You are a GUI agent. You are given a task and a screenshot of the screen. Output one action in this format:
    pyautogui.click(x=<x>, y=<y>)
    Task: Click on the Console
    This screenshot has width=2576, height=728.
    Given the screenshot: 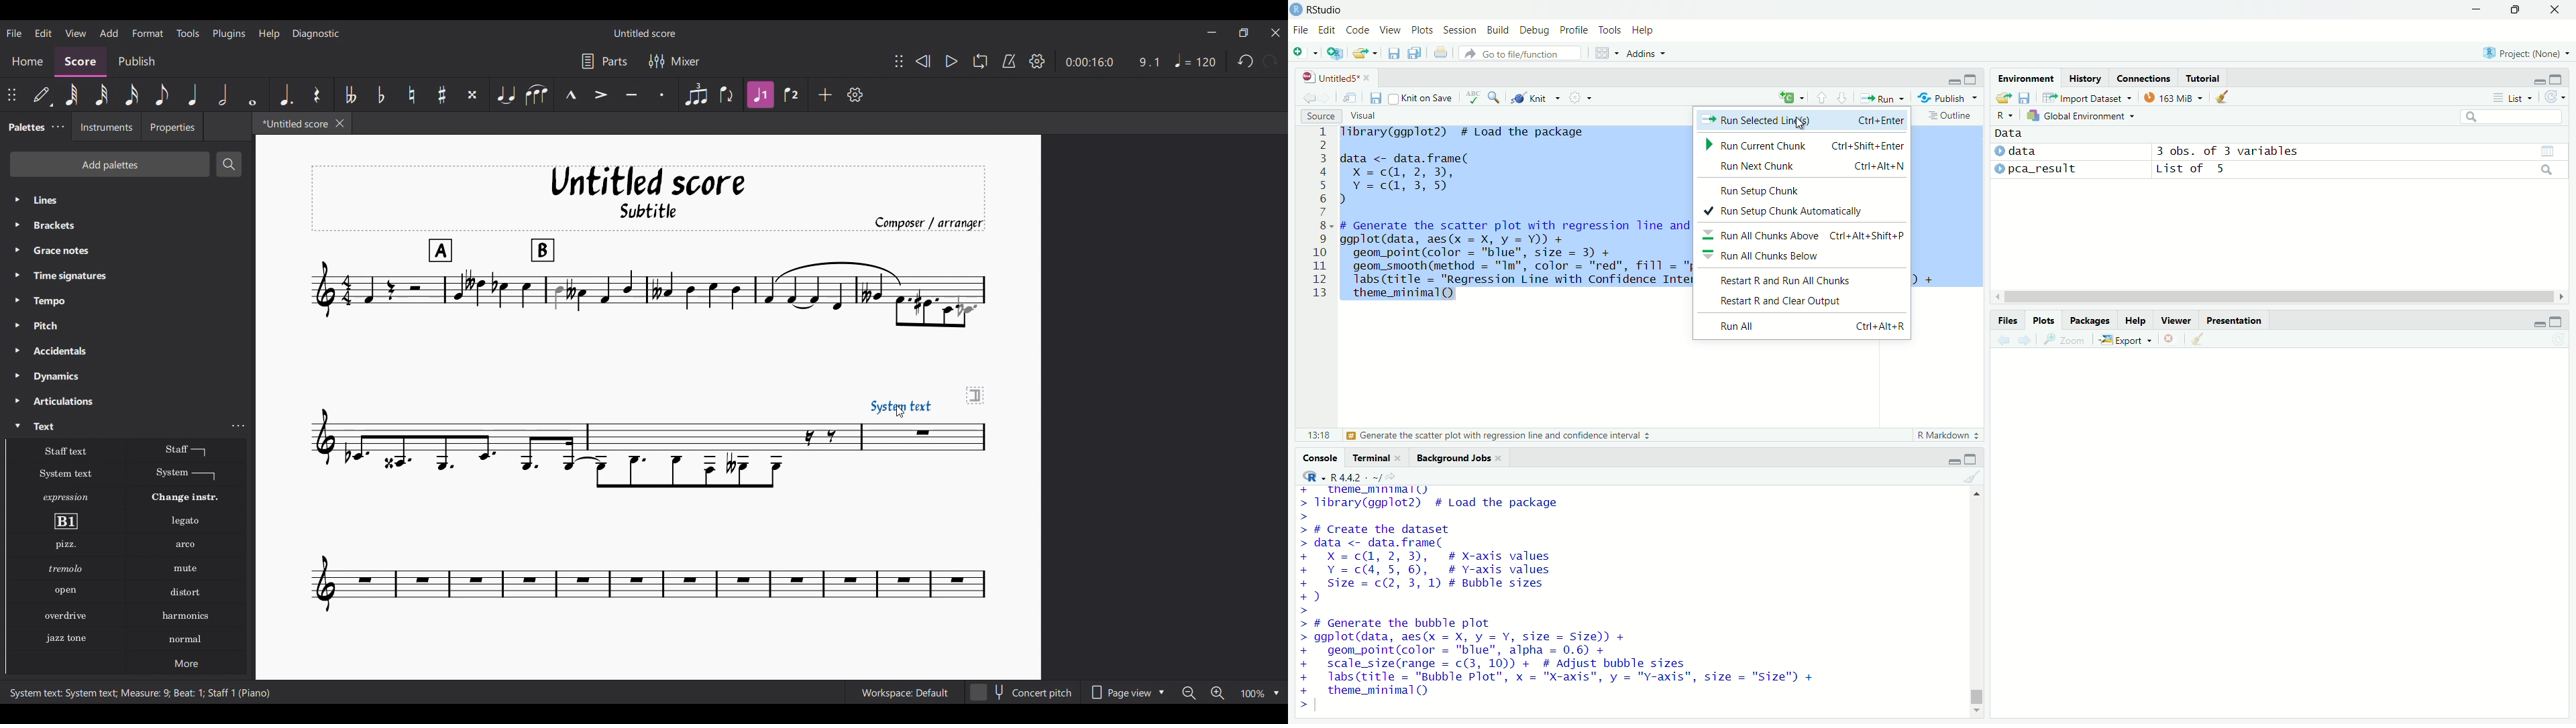 What is the action you would take?
    pyautogui.click(x=1319, y=457)
    